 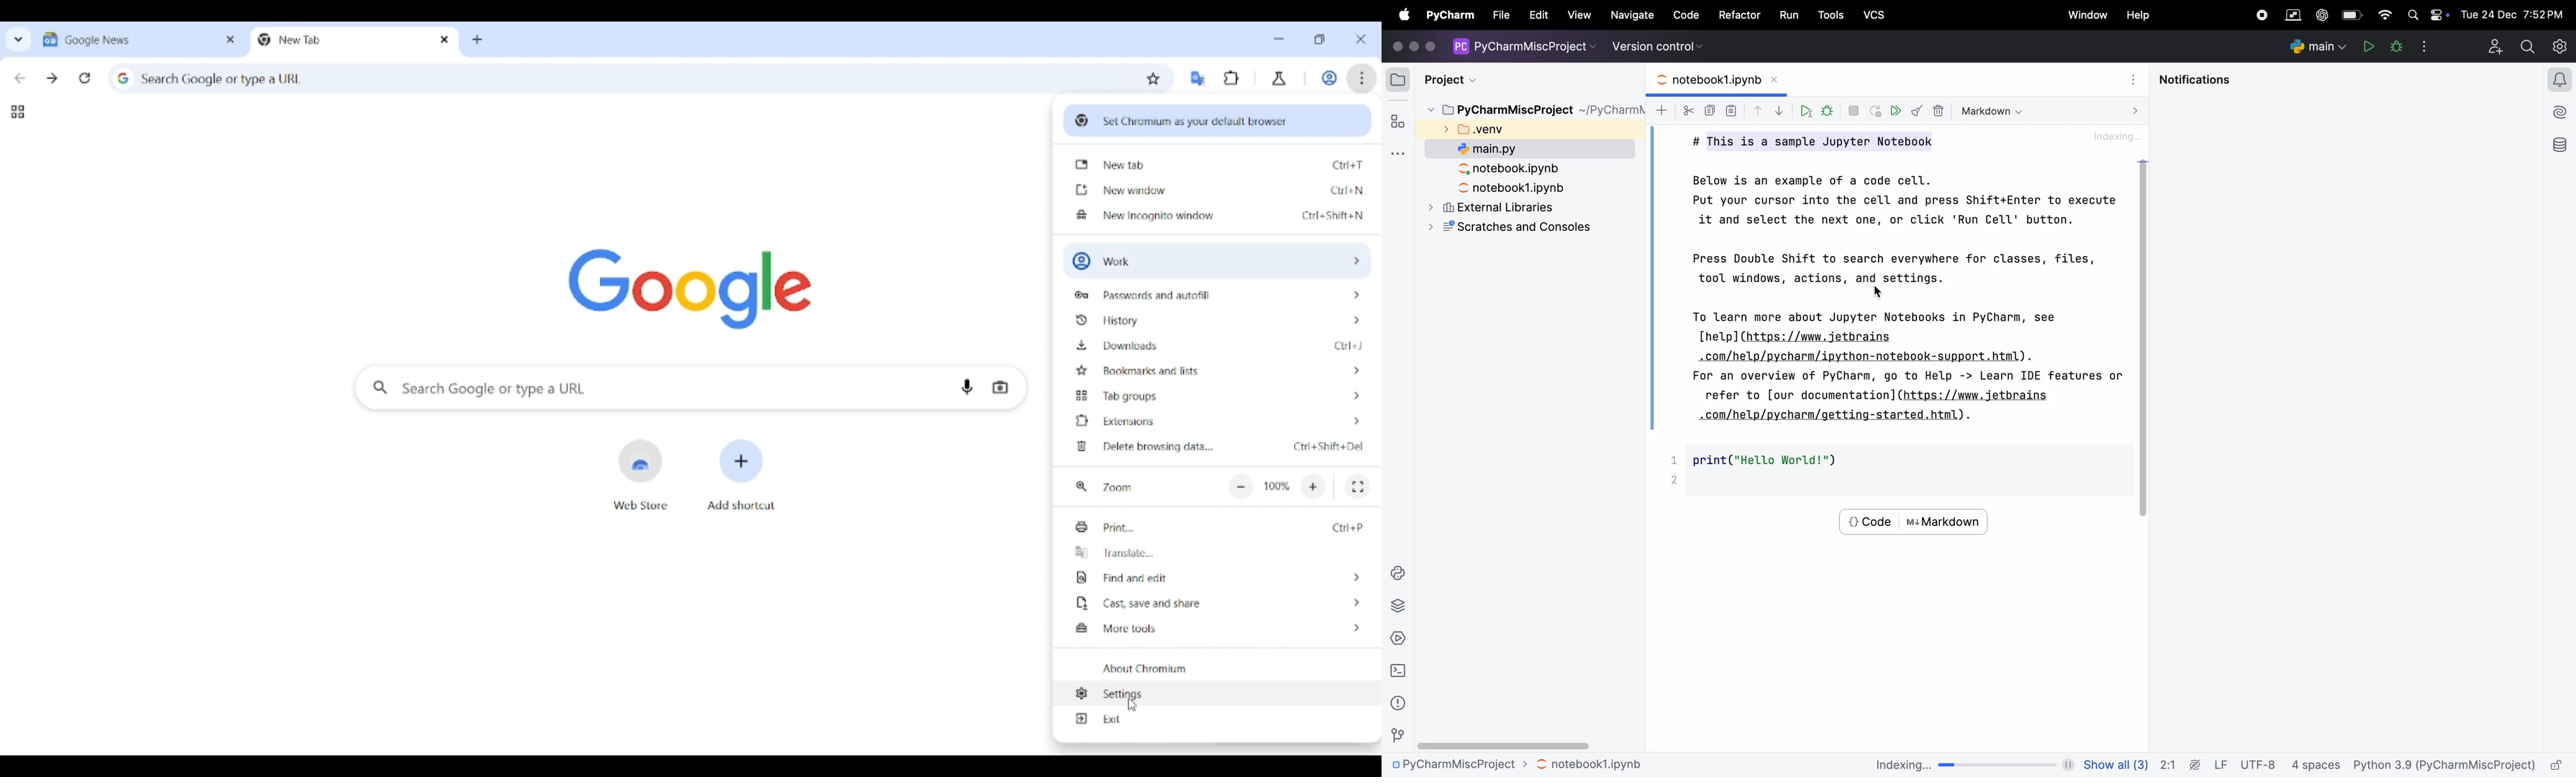 What do you see at coordinates (1757, 112) in the screenshot?
I see `drop up` at bounding box center [1757, 112].